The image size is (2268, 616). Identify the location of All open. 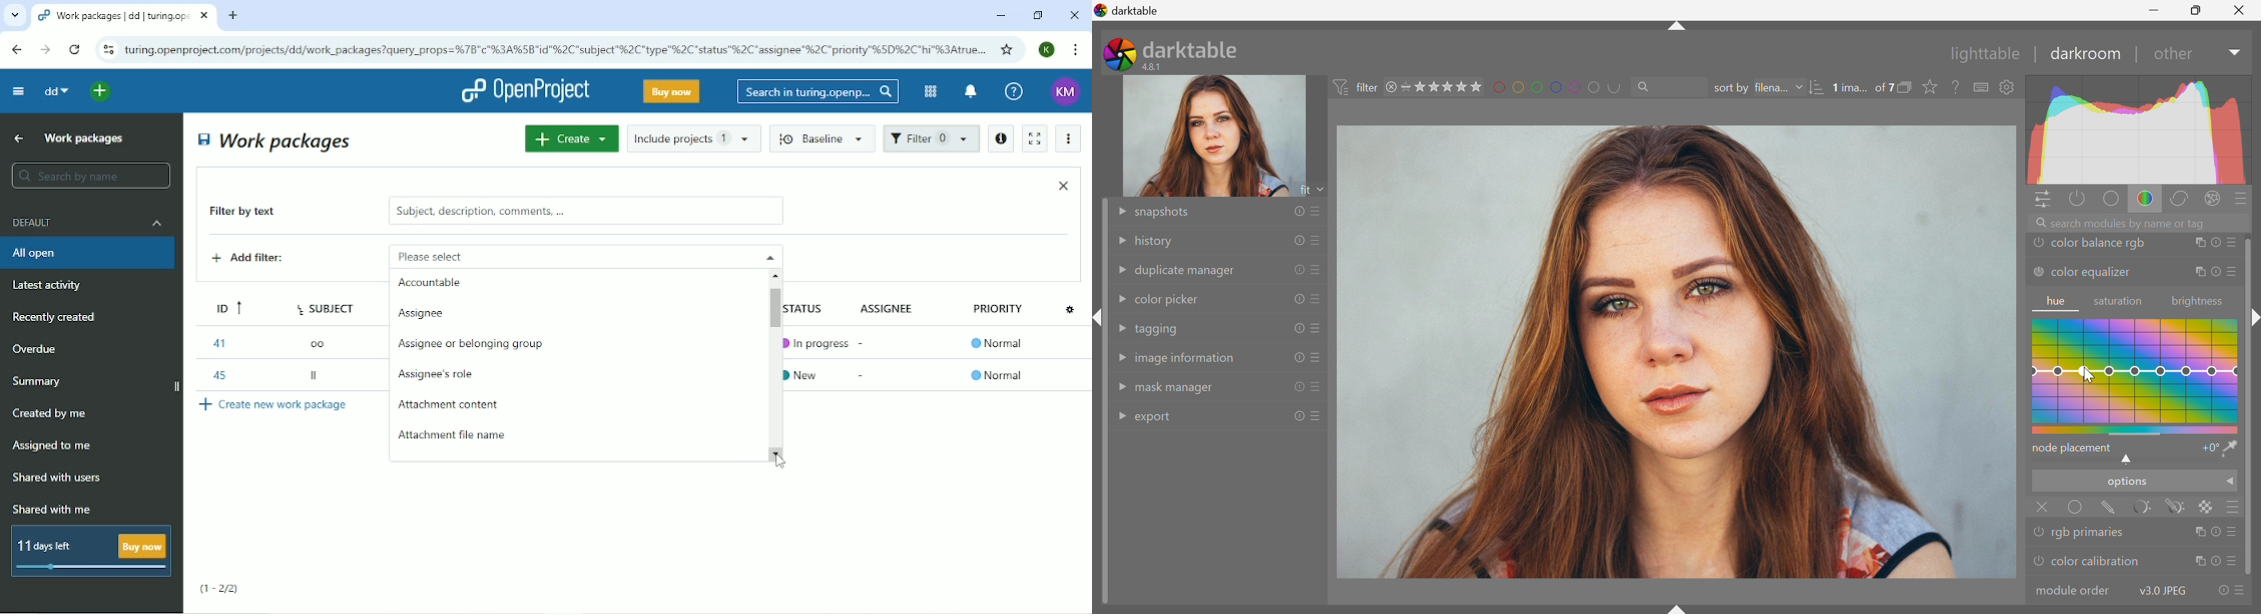
(90, 253).